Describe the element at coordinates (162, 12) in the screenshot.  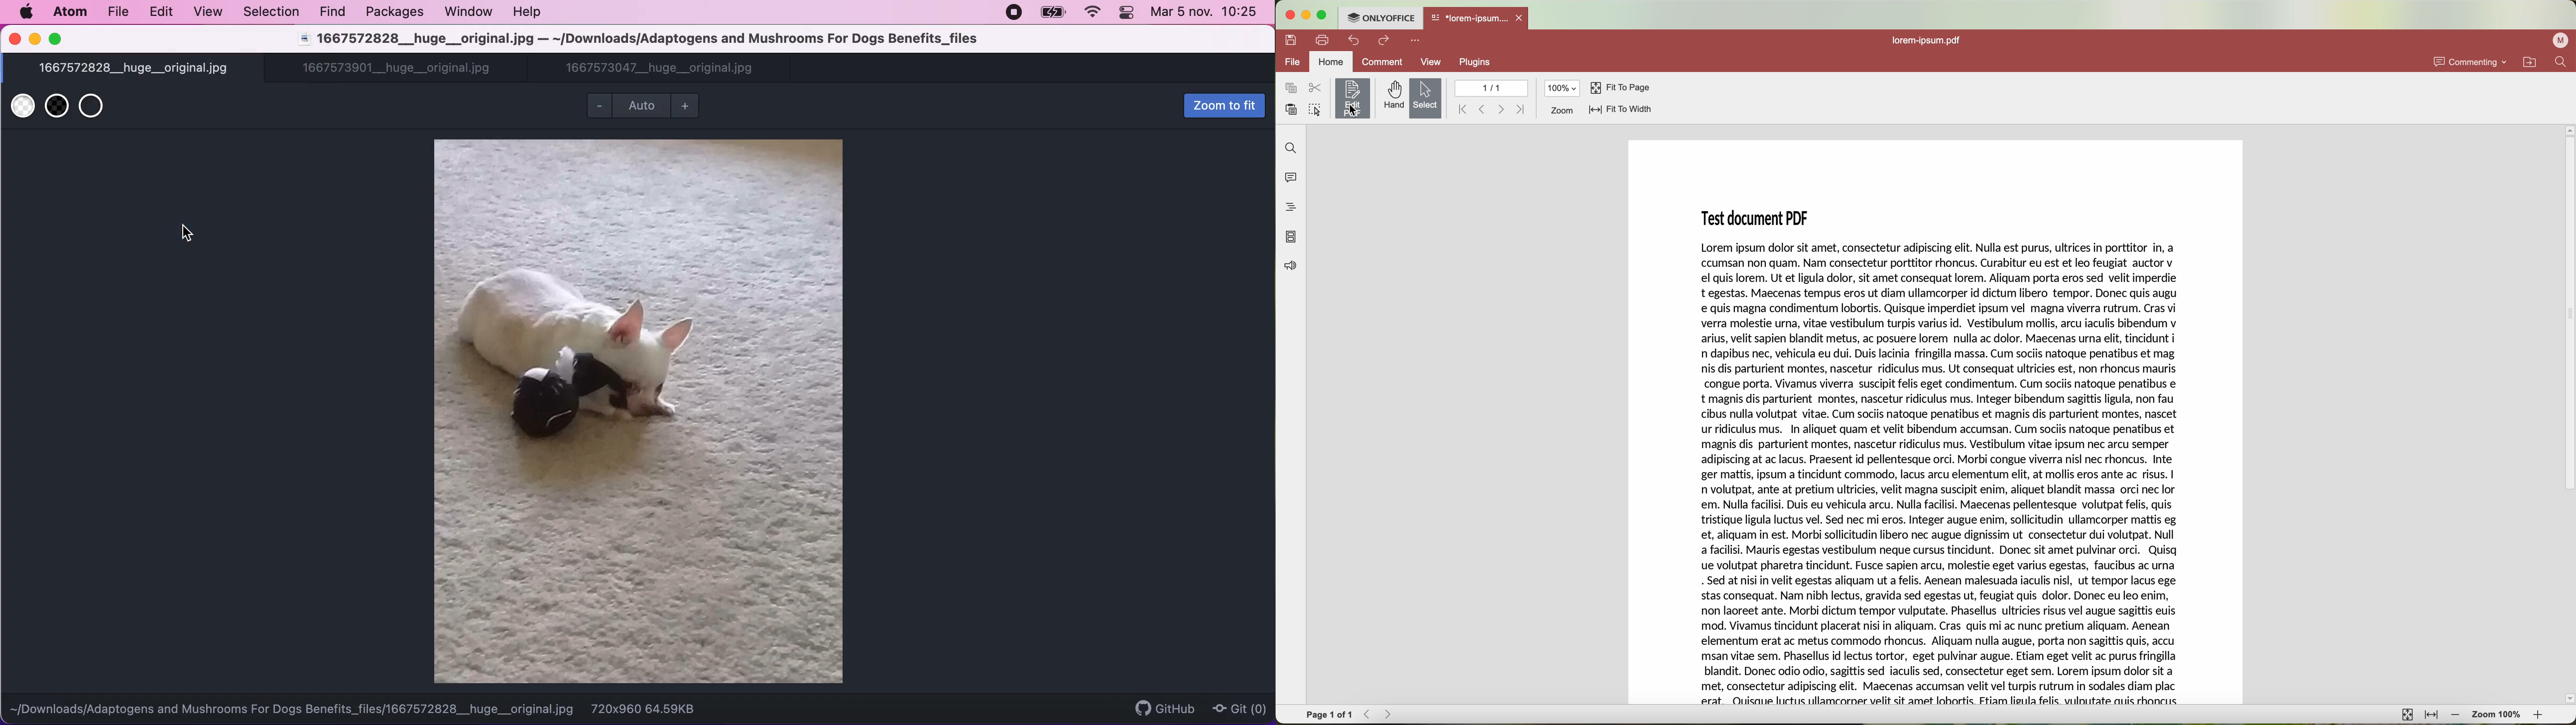
I see `edit` at that location.